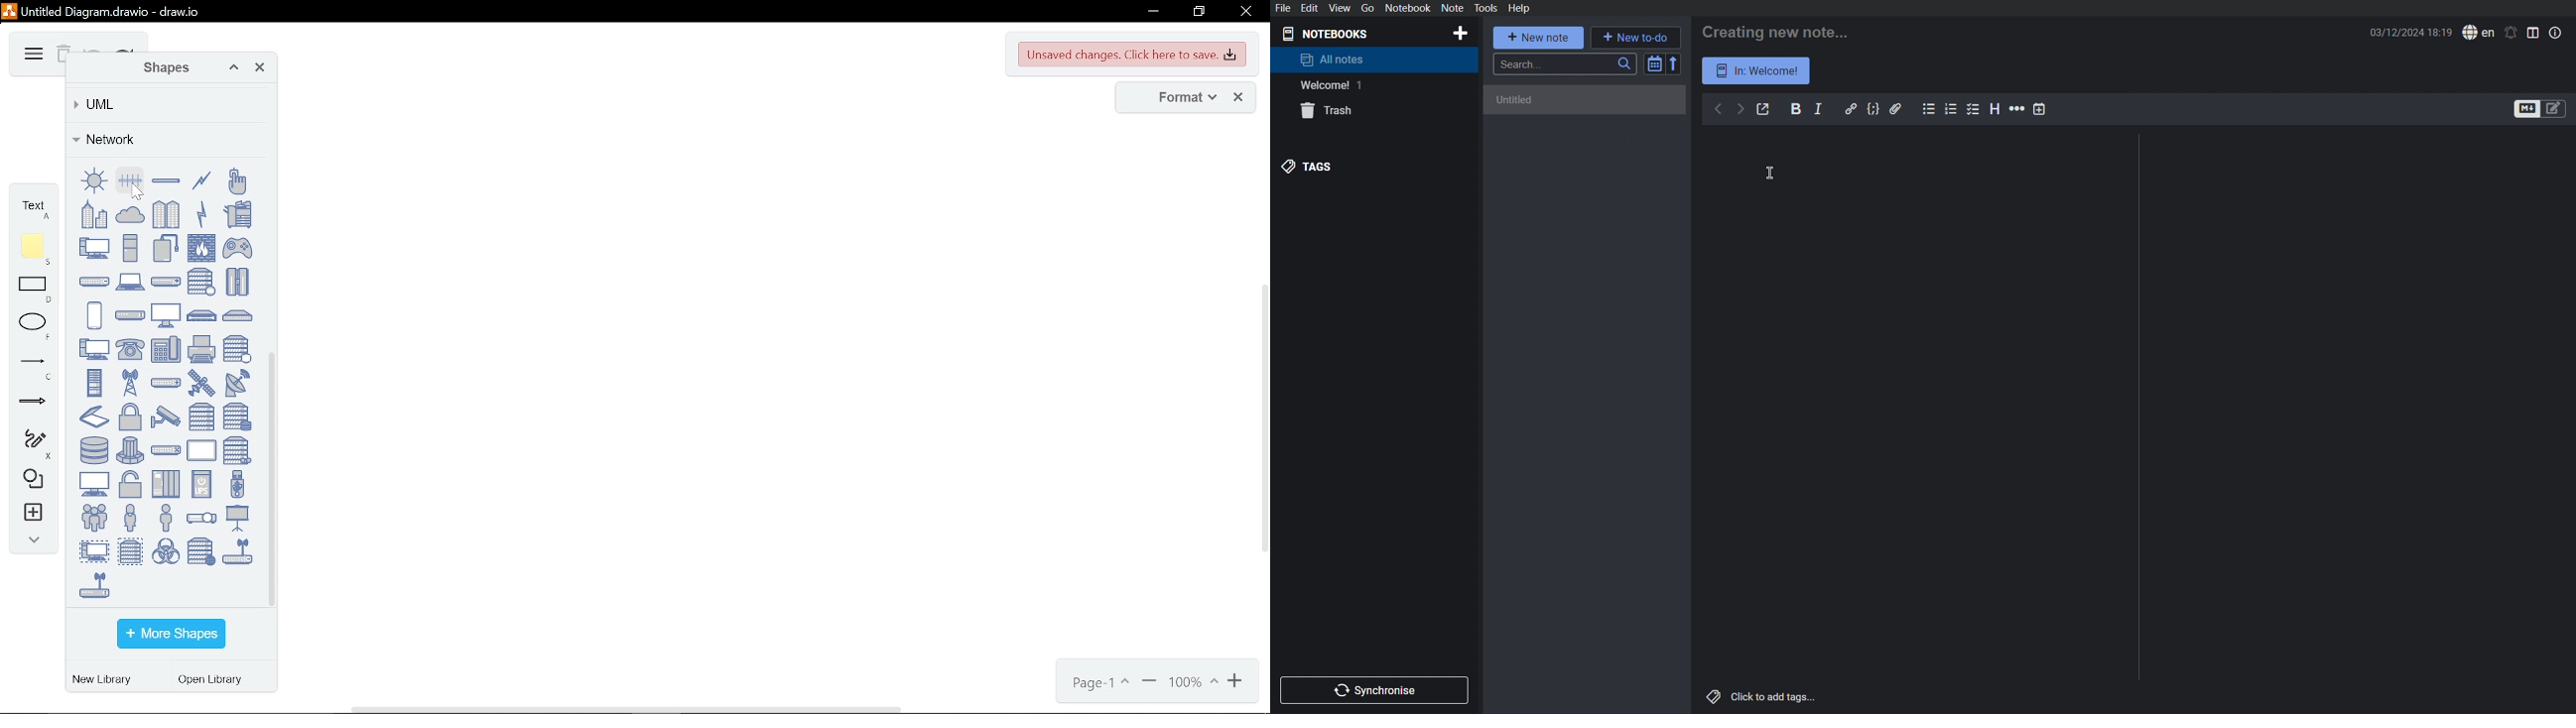  I want to click on View, so click(1339, 7).